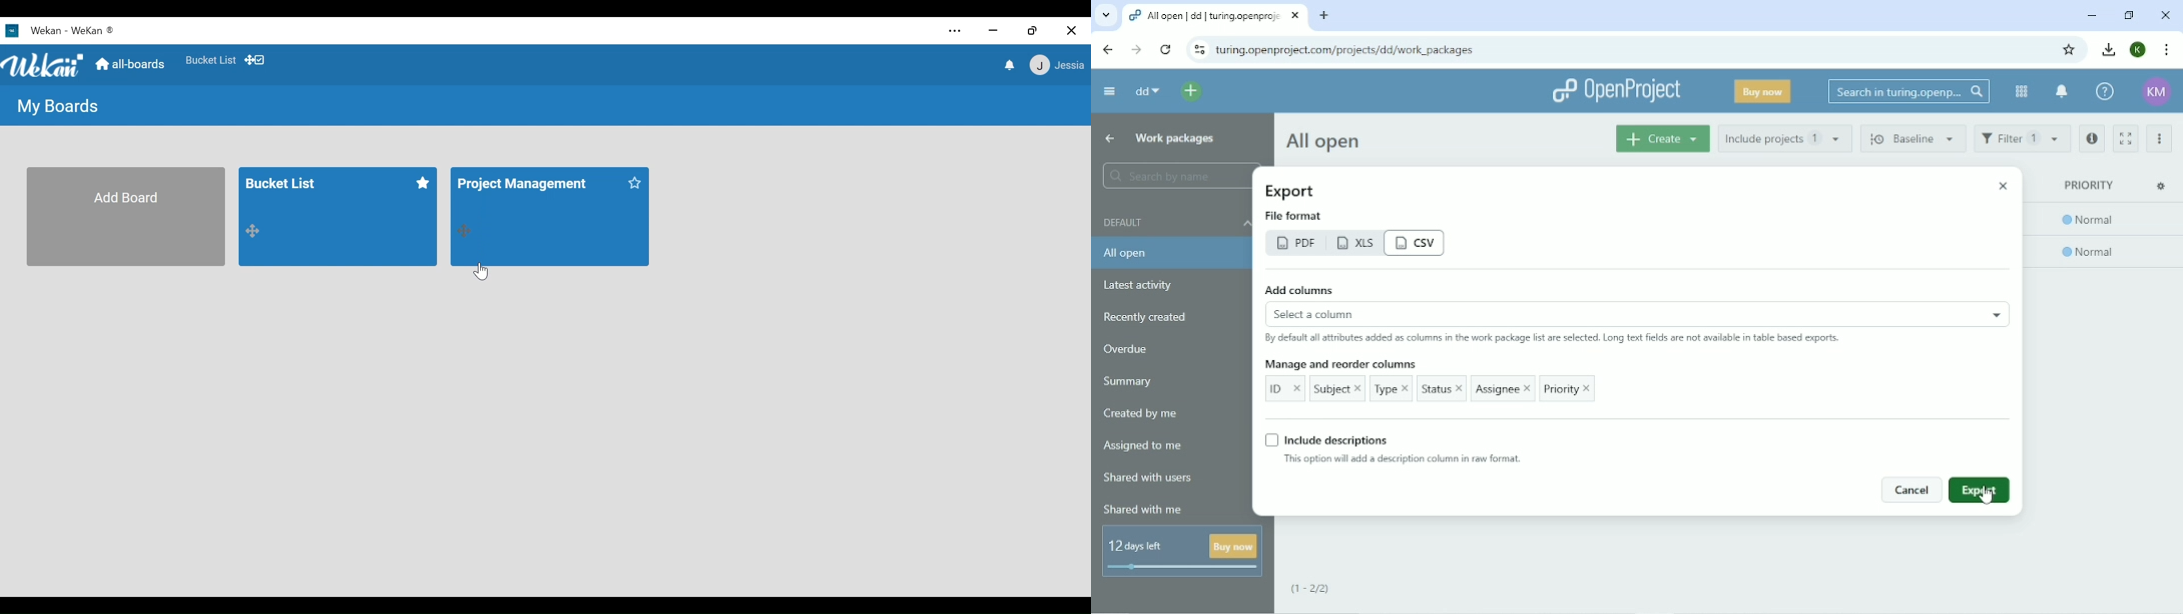 The height and width of the screenshot is (616, 2184). I want to click on Work packages, so click(1175, 140).